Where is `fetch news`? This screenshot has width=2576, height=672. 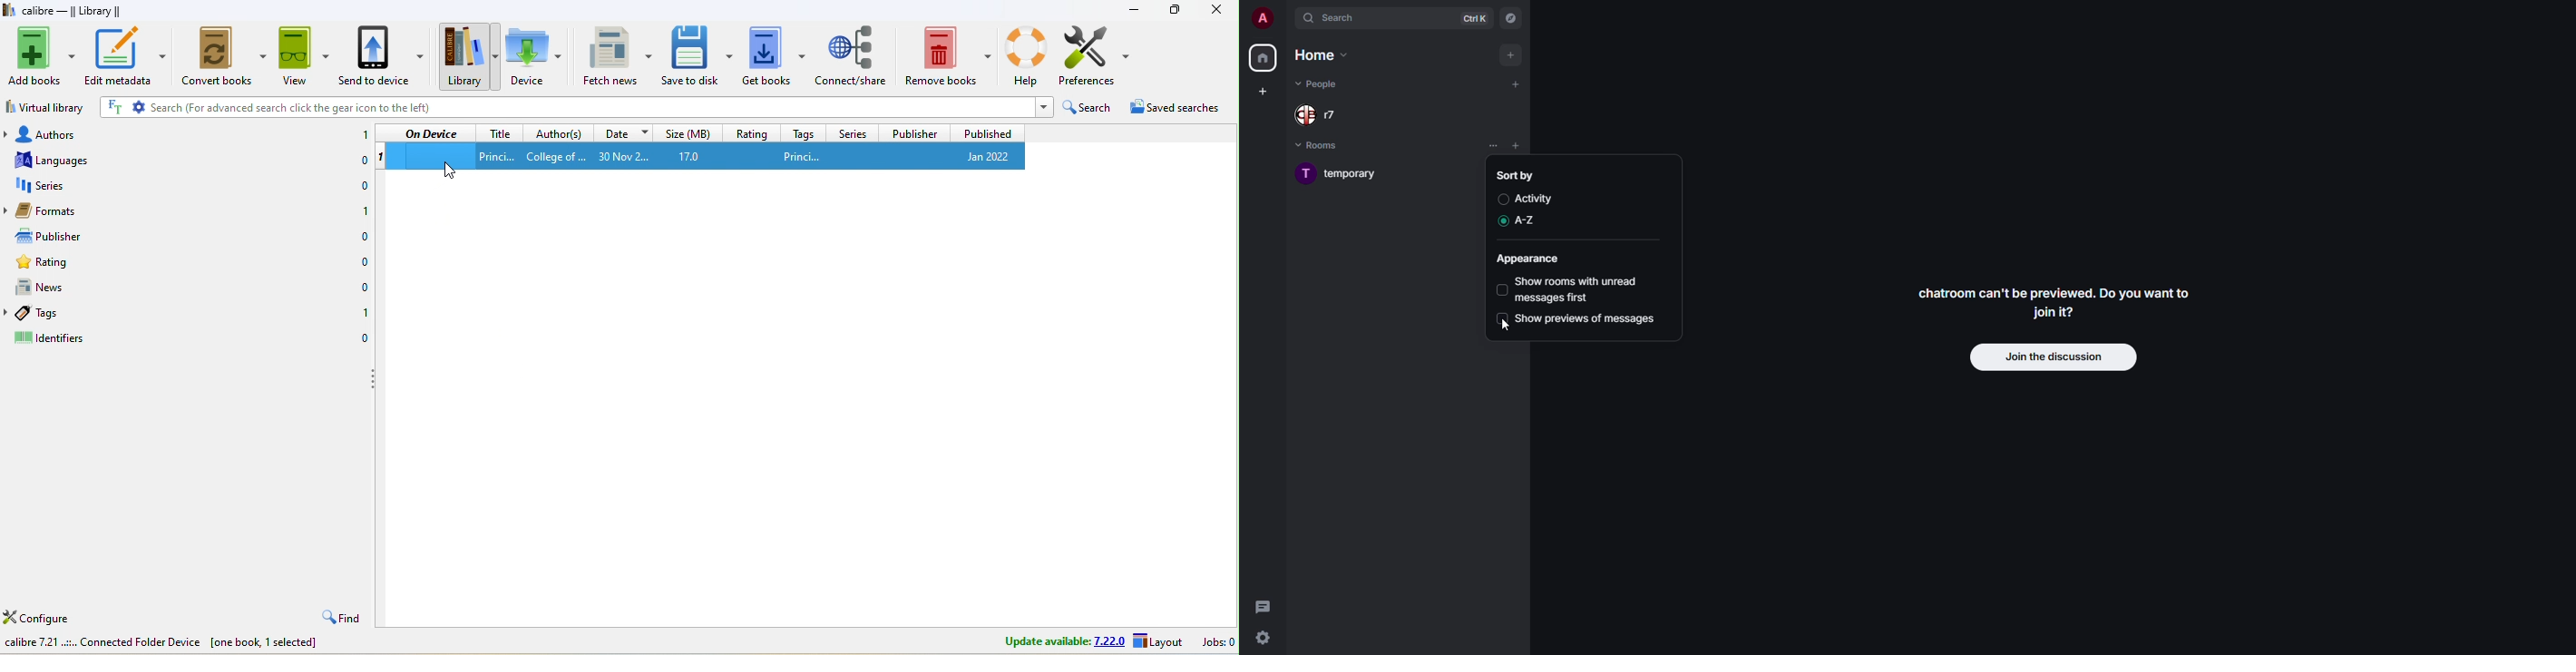 fetch news is located at coordinates (619, 54).